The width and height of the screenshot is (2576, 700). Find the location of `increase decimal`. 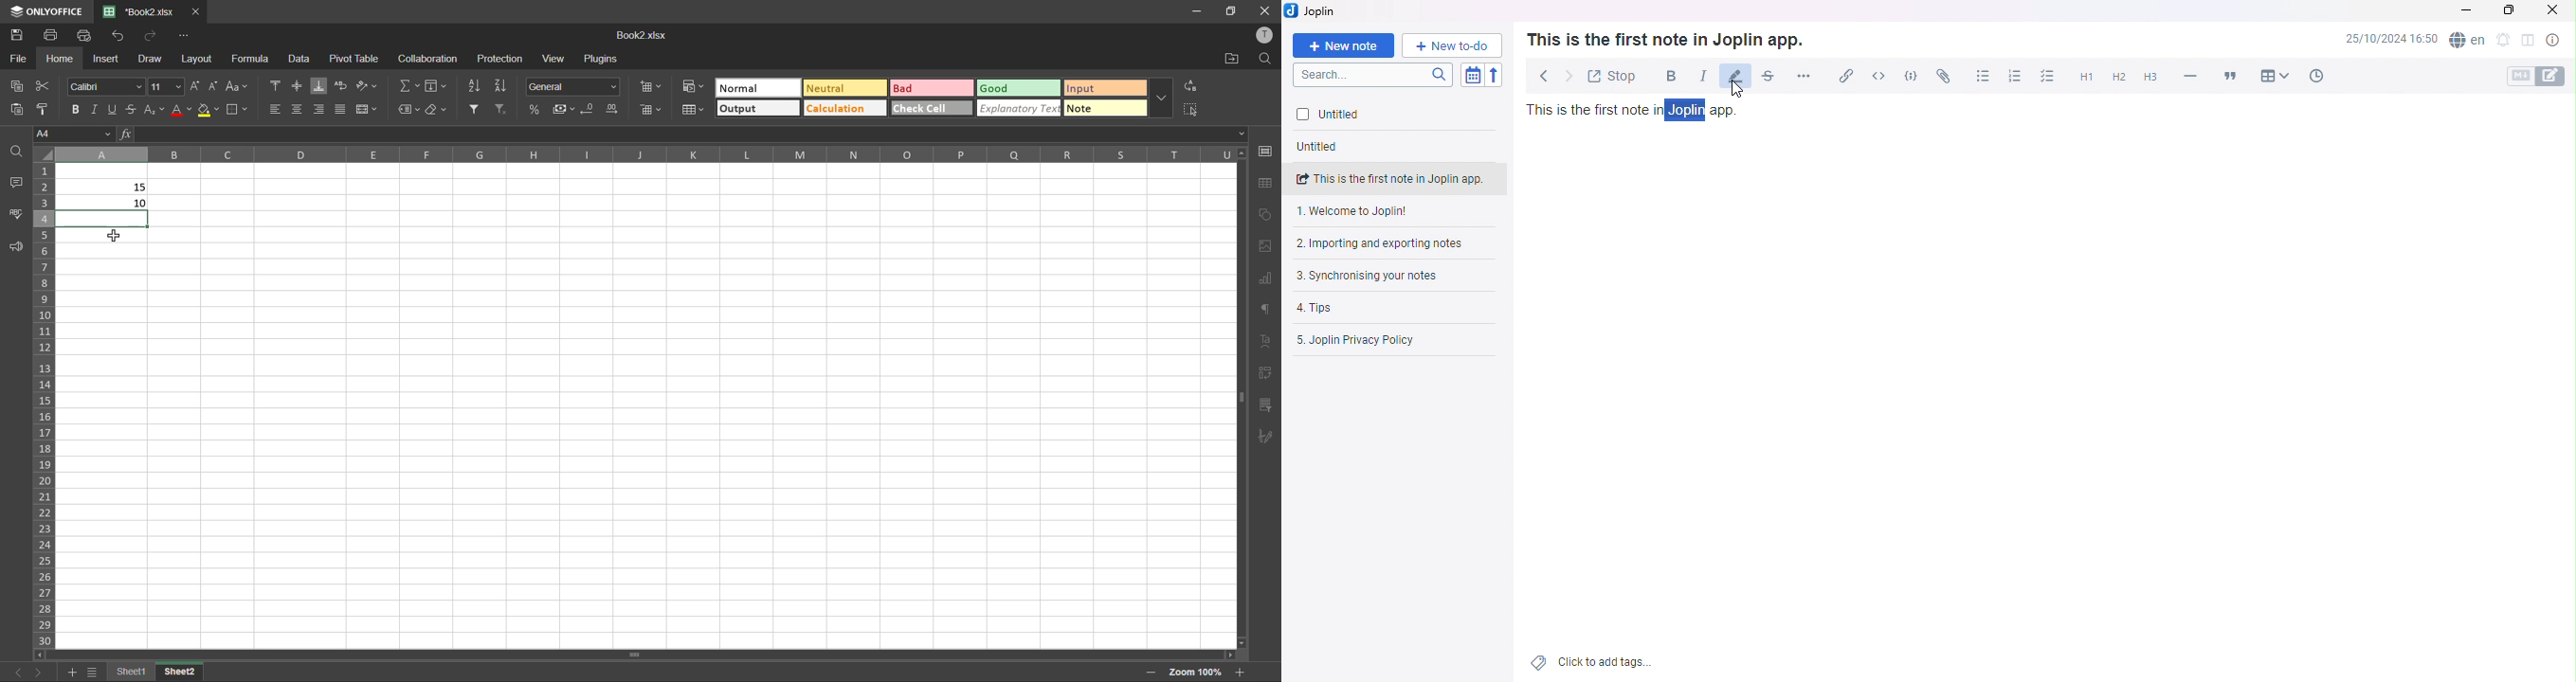

increase decimal is located at coordinates (614, 109).